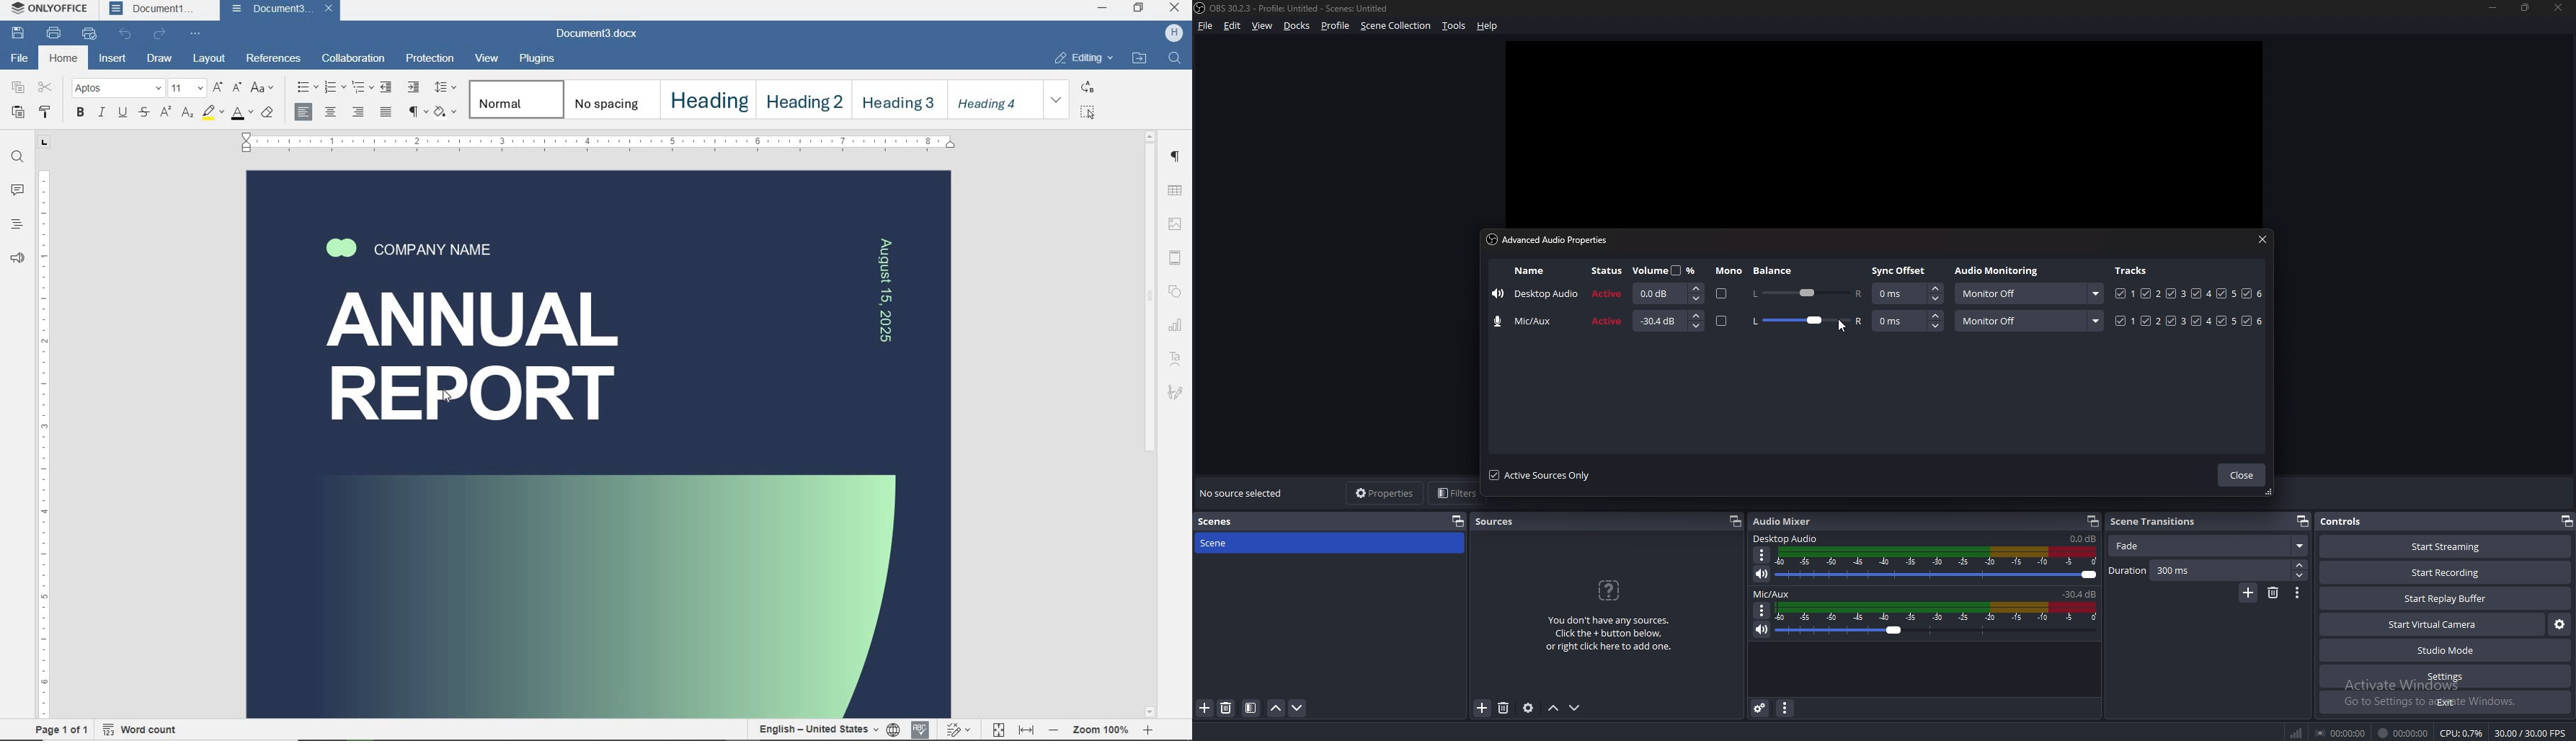 The height and width of the screenshot is (756, 2576). I want to click on open file location, so click(1141, 60).